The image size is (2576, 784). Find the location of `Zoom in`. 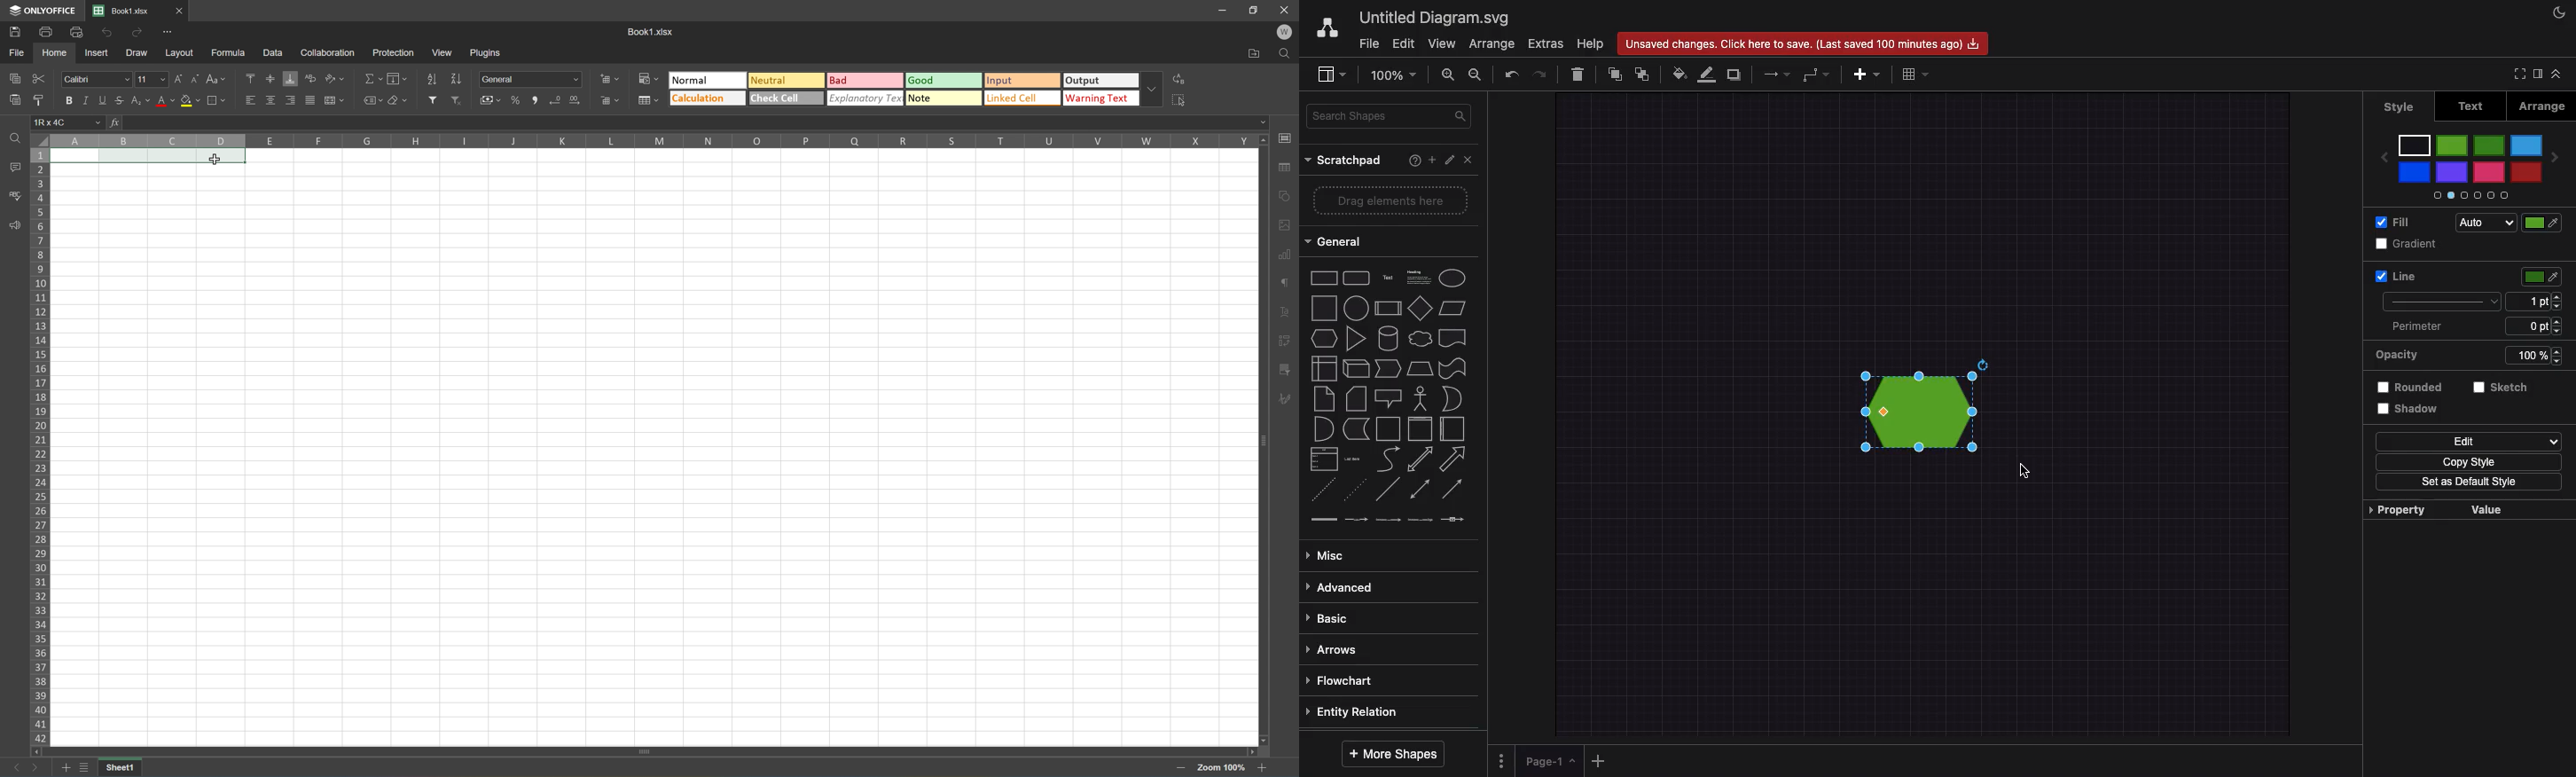

Zoom in is located at coordinates (1183, 768).